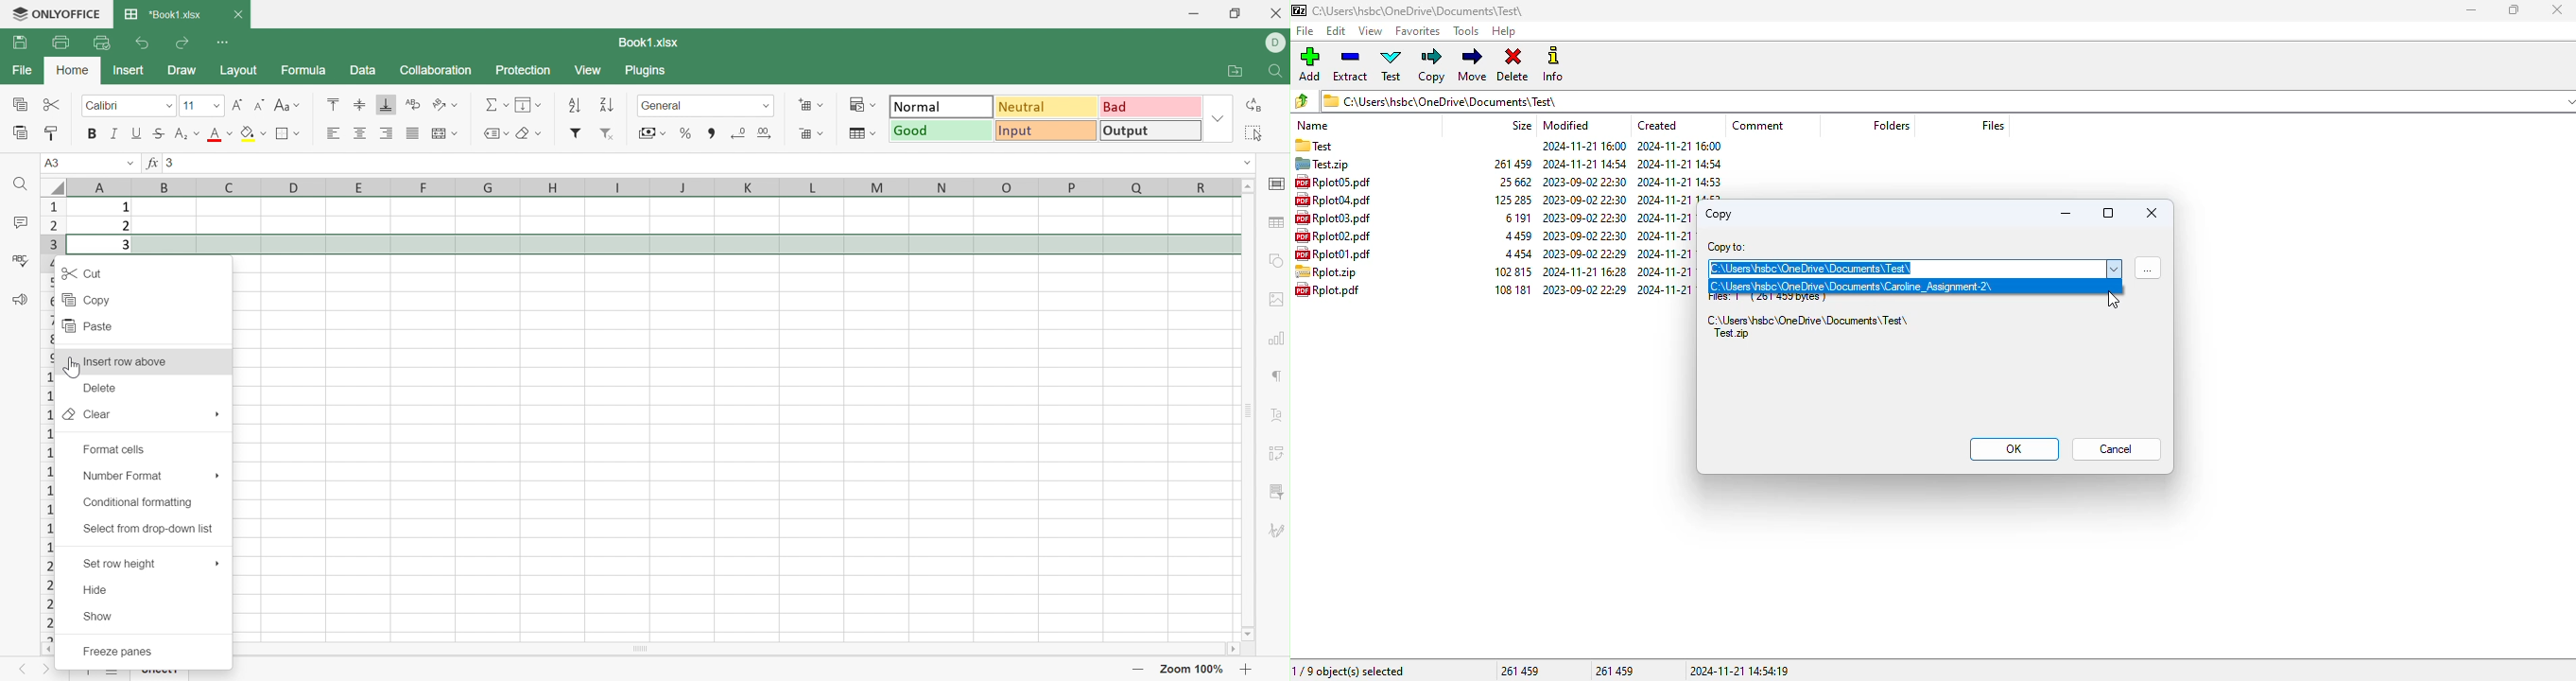 The width and height of the screenshot is (2576, 700). I want to click on Delete, so click(103, 387).